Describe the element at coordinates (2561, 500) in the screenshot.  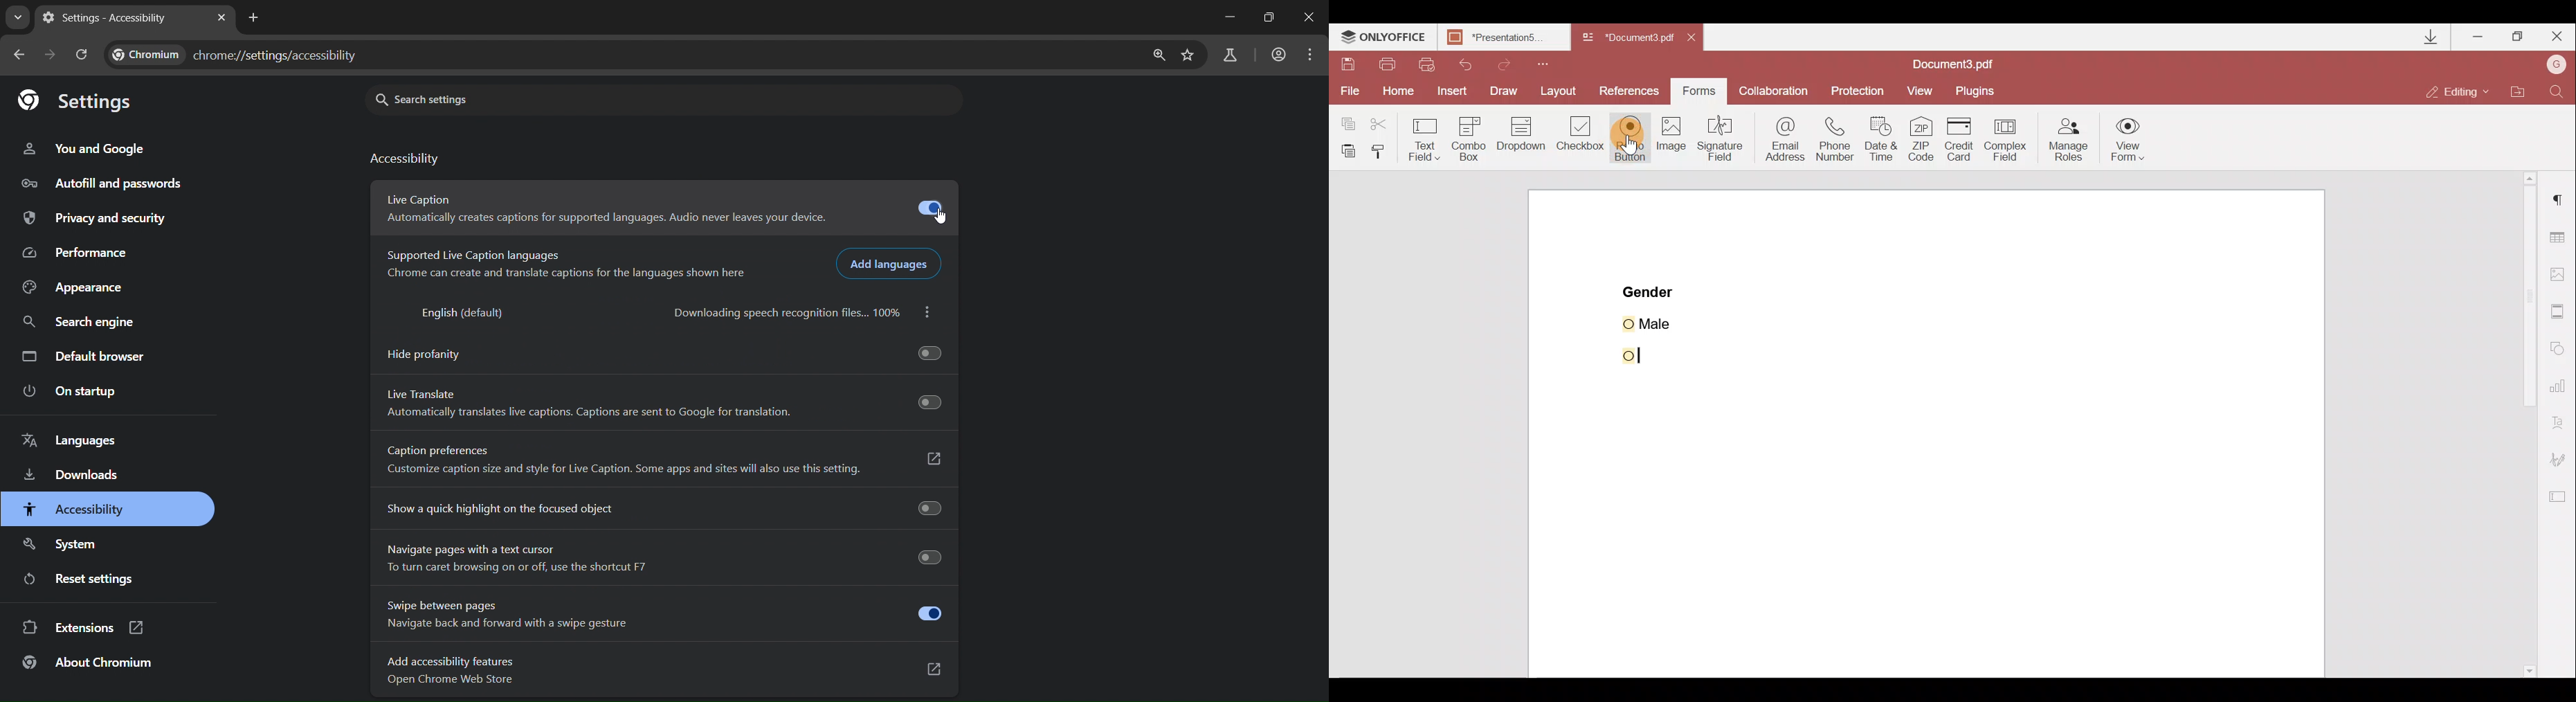
I see `Form settings` at that location.